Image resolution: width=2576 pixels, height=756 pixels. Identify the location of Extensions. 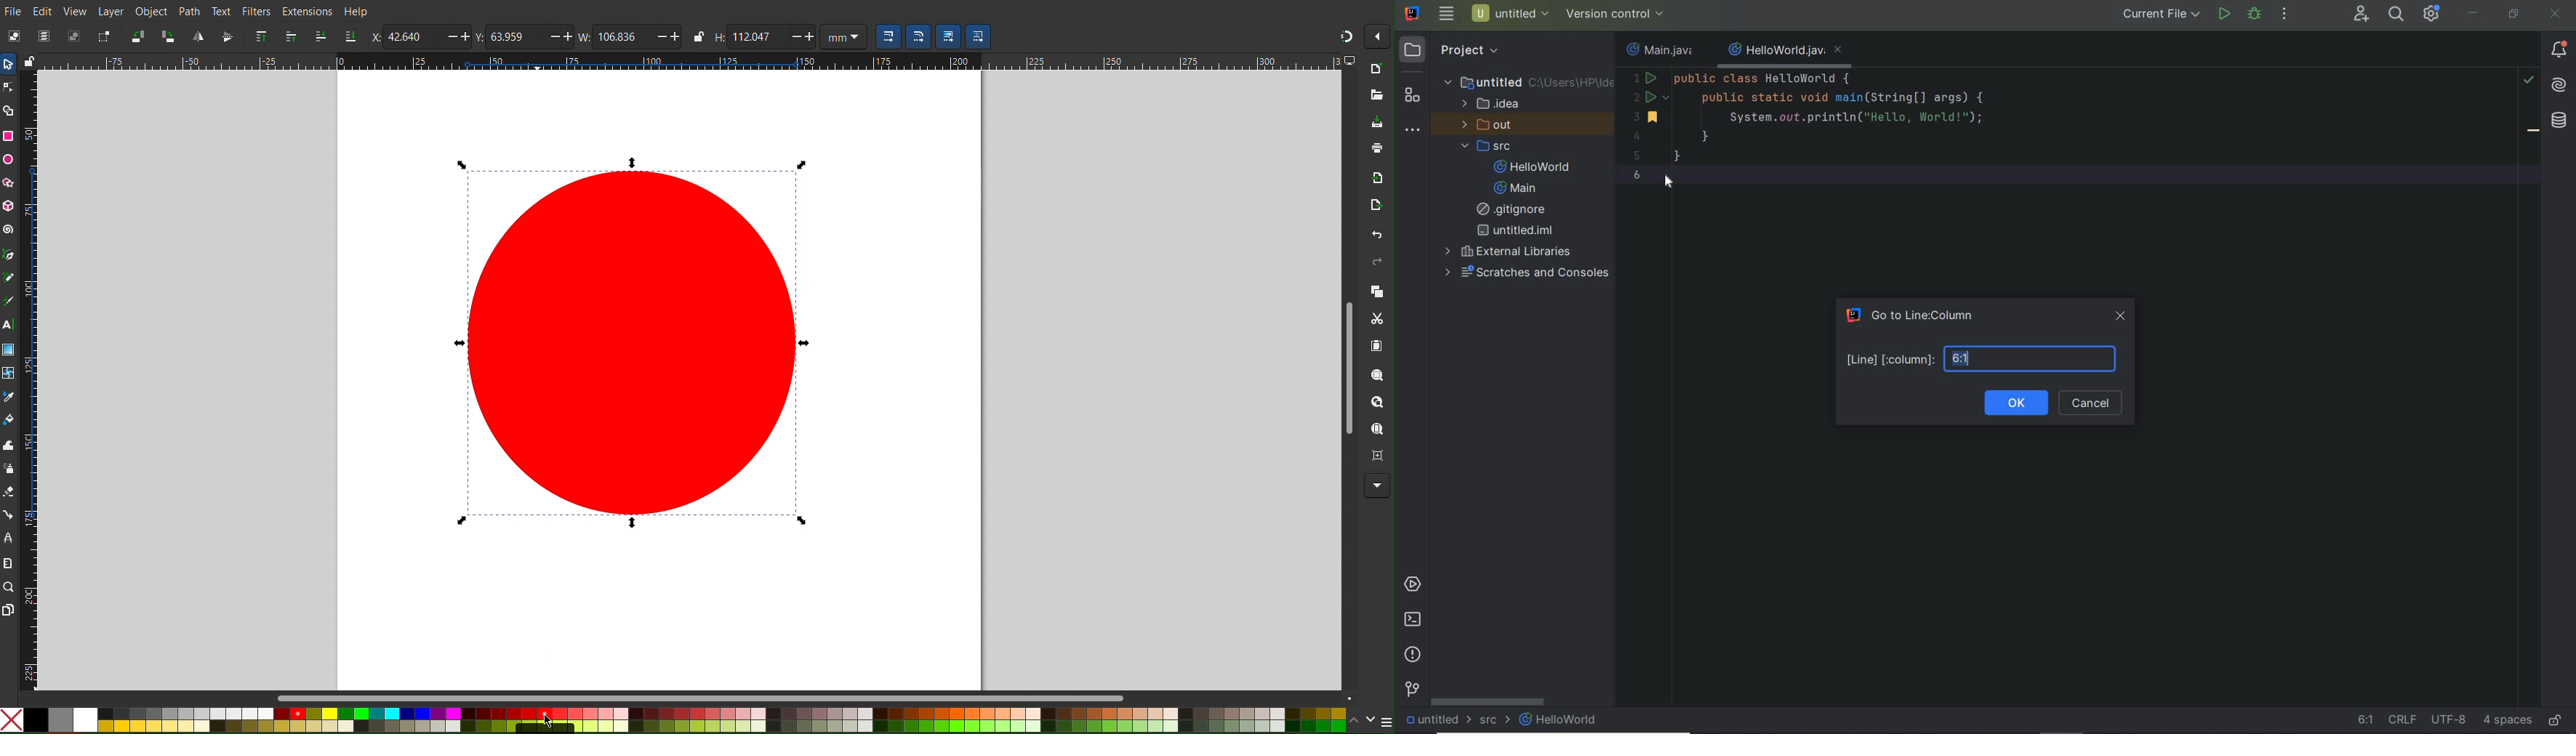
(306, 10).